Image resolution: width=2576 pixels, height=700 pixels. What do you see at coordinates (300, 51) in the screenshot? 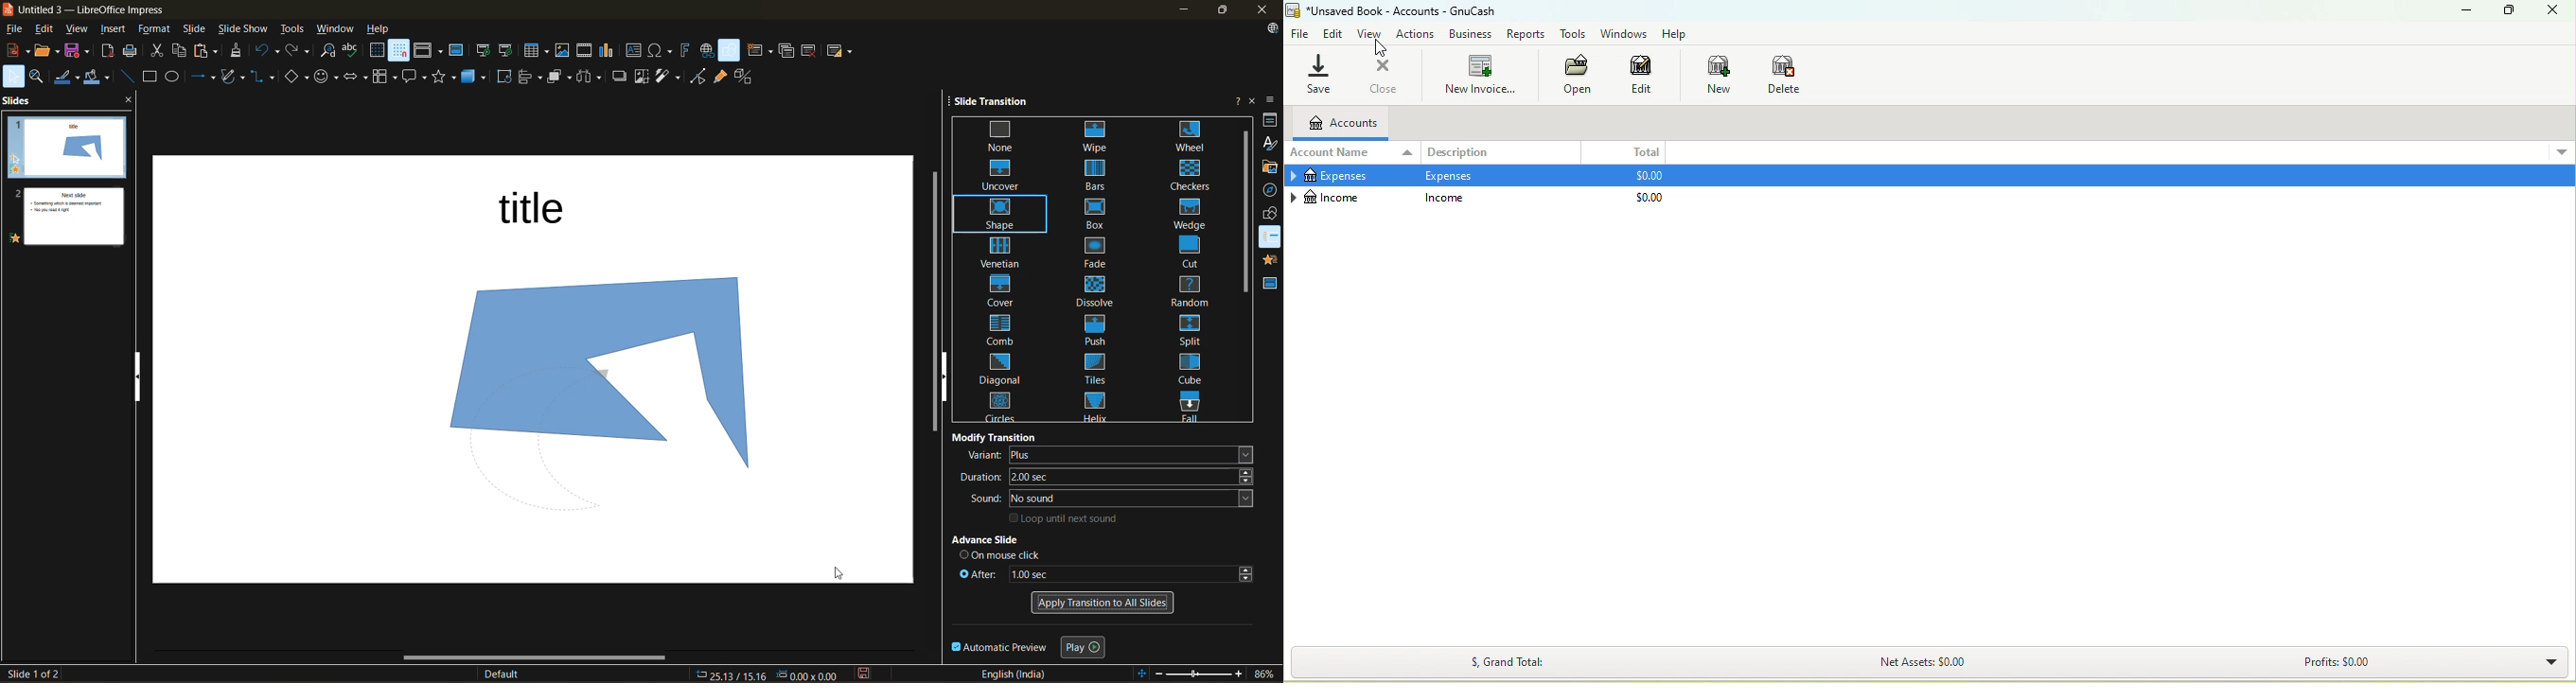
I see `redo` at bounding box center [300, 51].